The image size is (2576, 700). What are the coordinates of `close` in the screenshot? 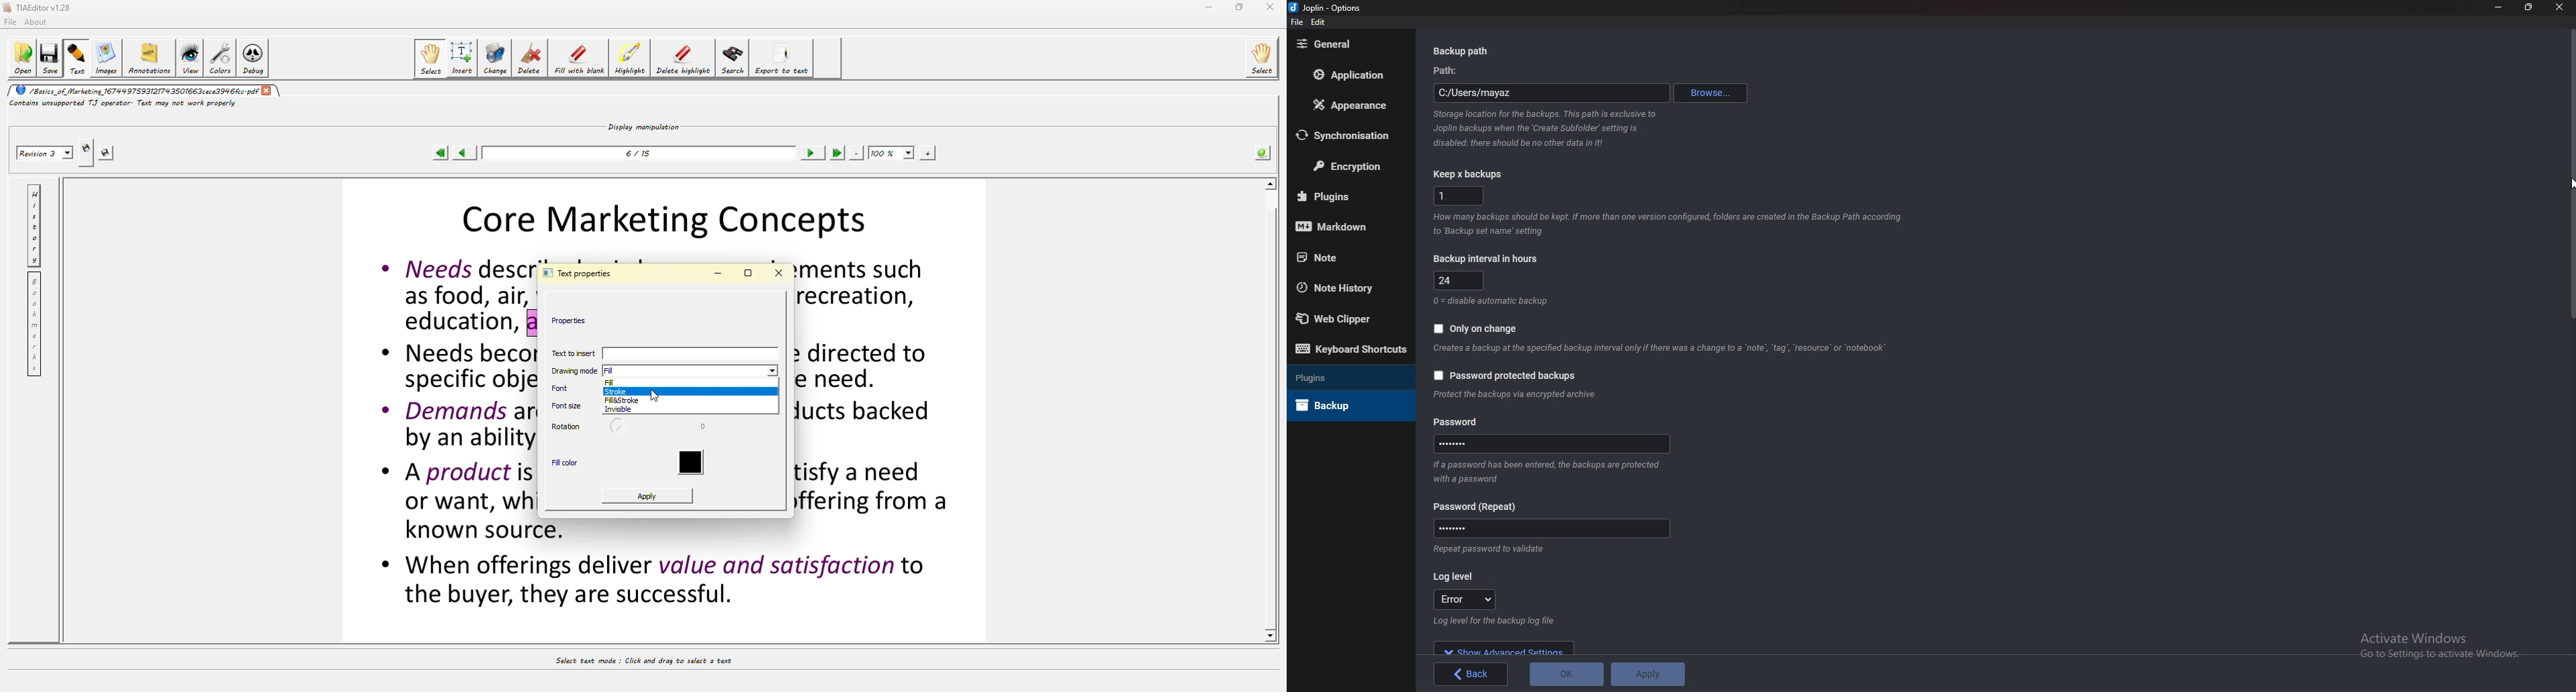 It's located at (1271, 6).